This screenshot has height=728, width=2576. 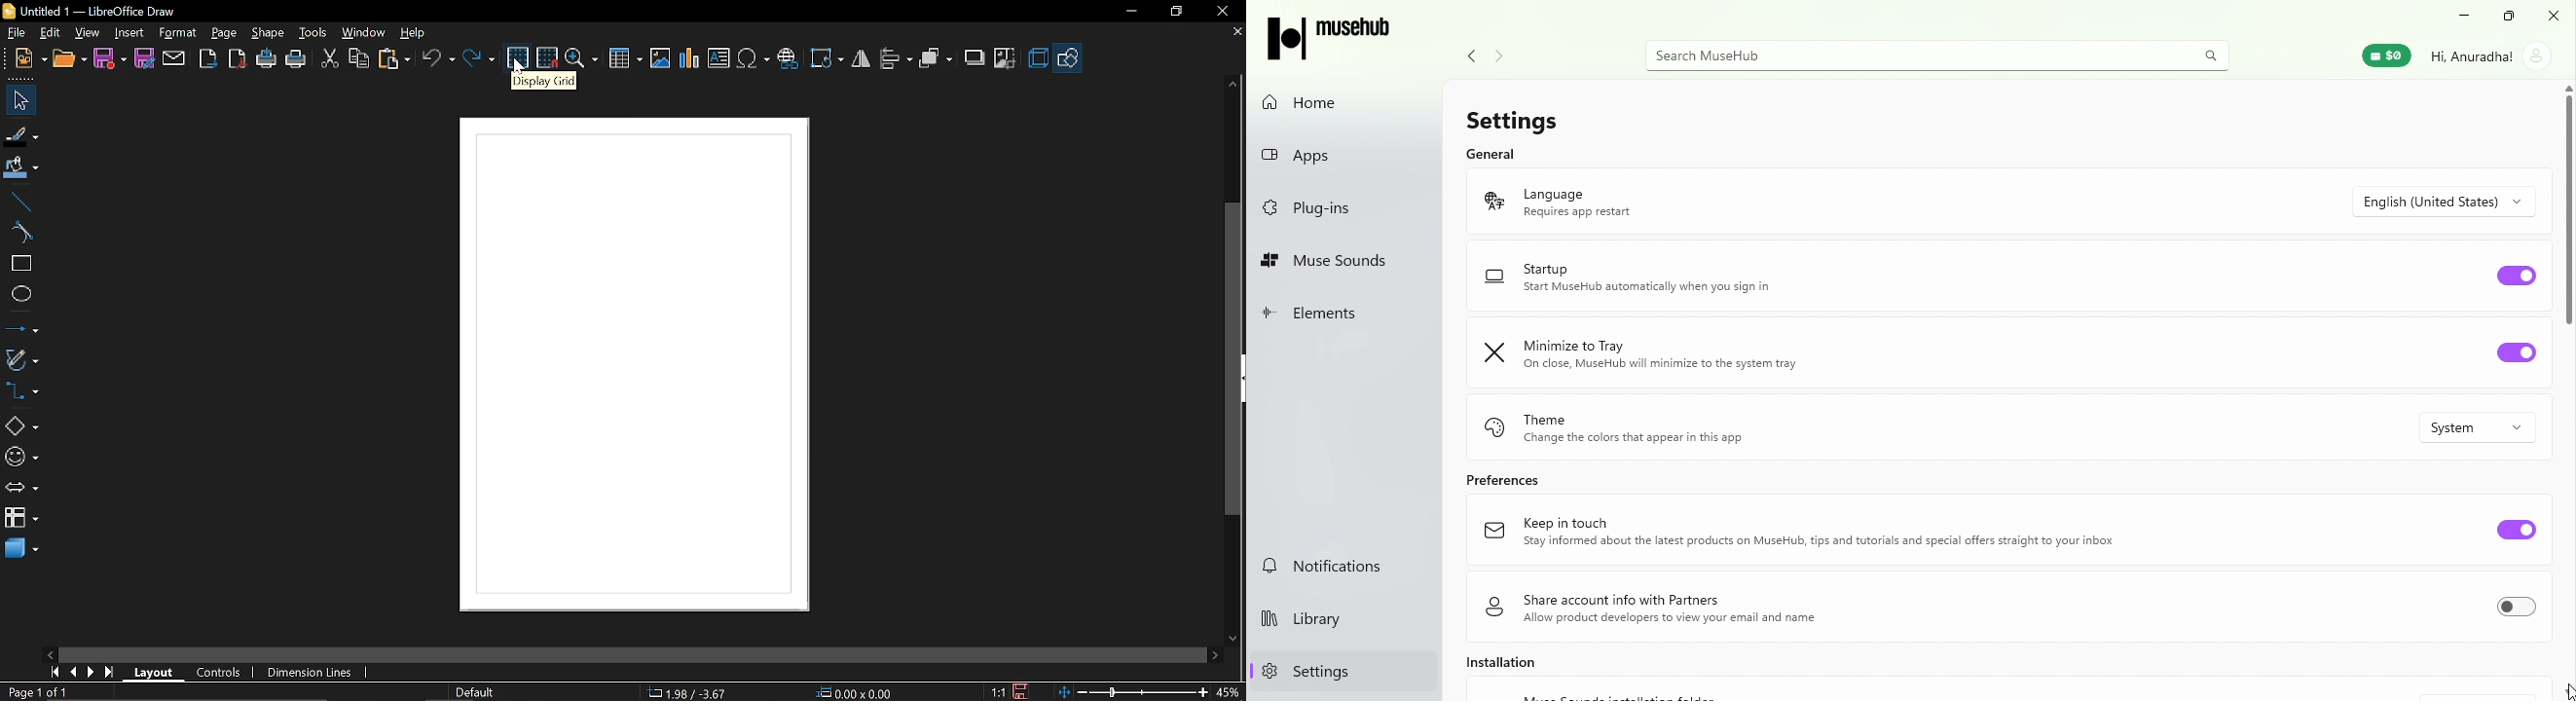 I want to click on Muse Wallet, so click(x=2385, y=56).